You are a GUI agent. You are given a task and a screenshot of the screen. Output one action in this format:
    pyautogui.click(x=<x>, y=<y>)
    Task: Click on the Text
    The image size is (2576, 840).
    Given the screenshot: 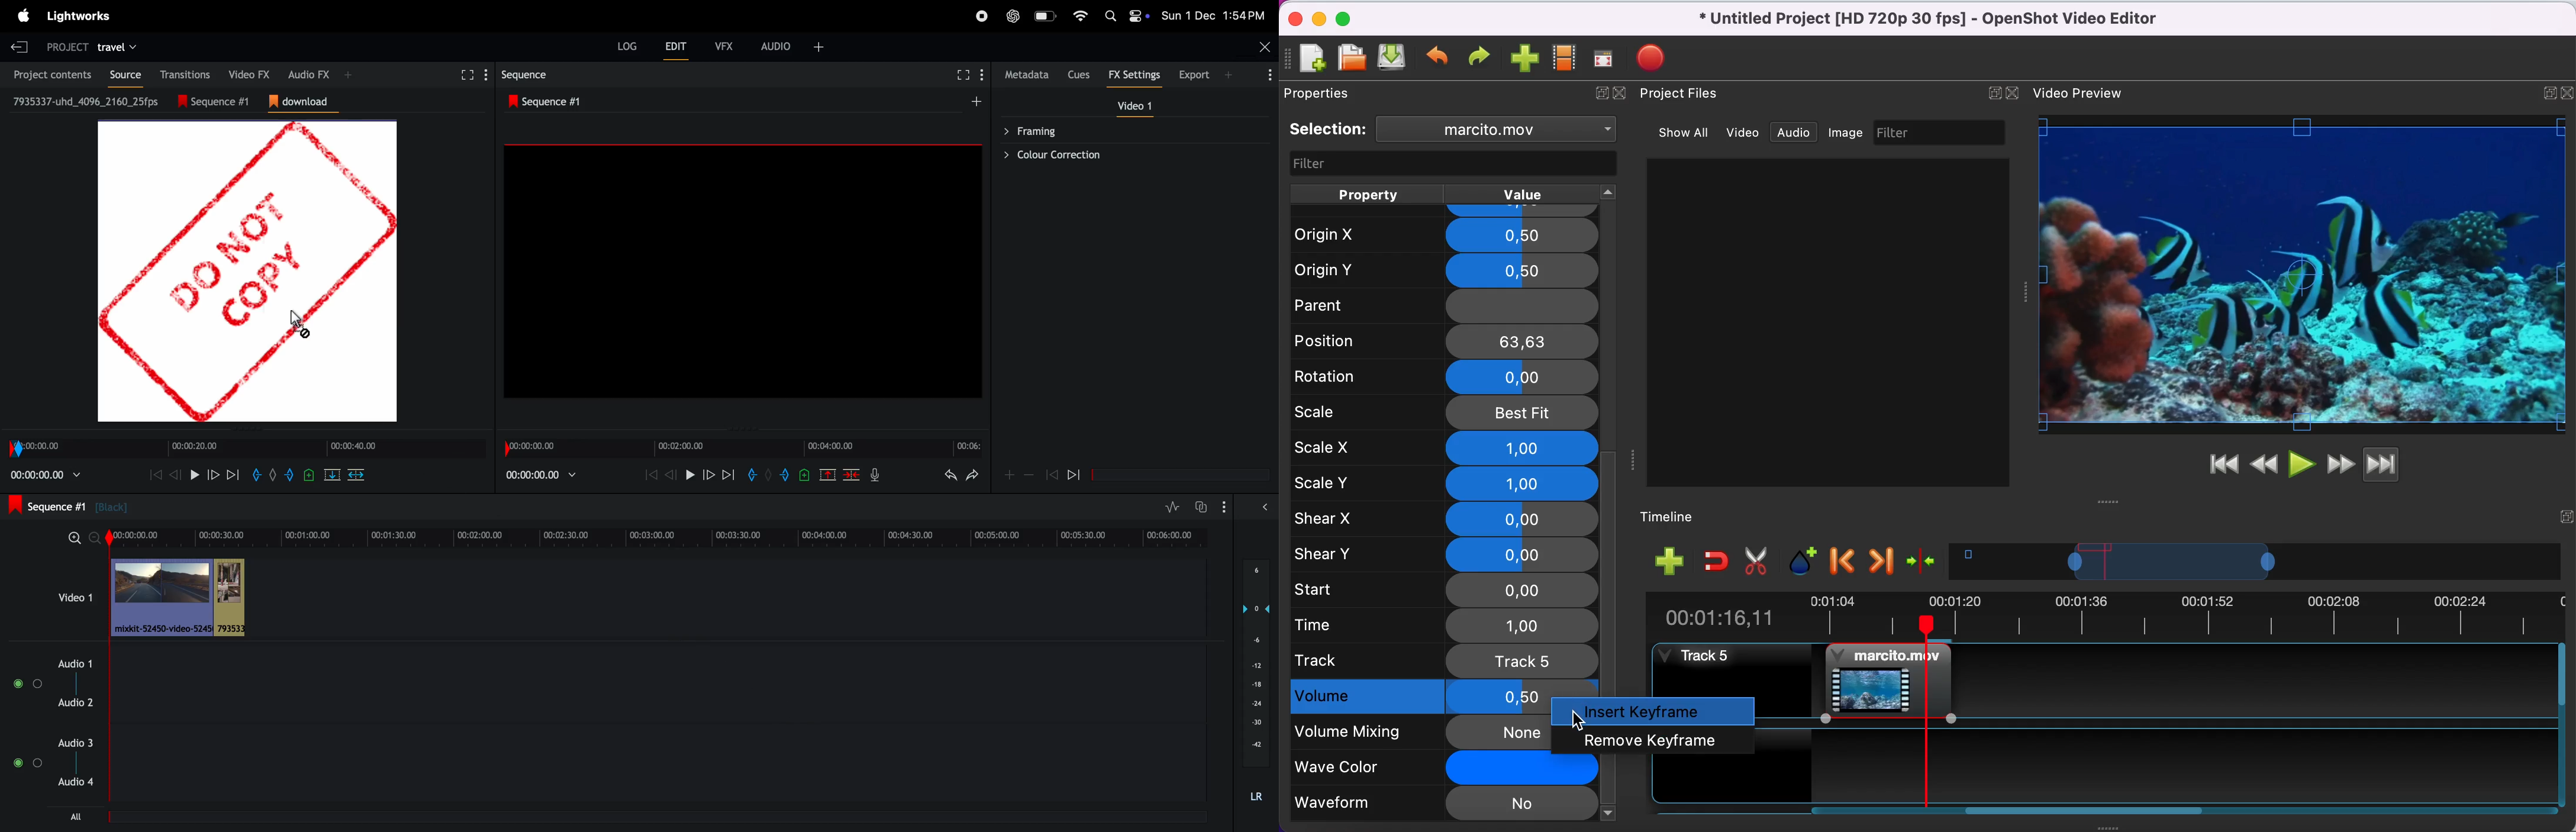 What is the action you would take?
    pyautogui.click(x=1257, y=797)
    